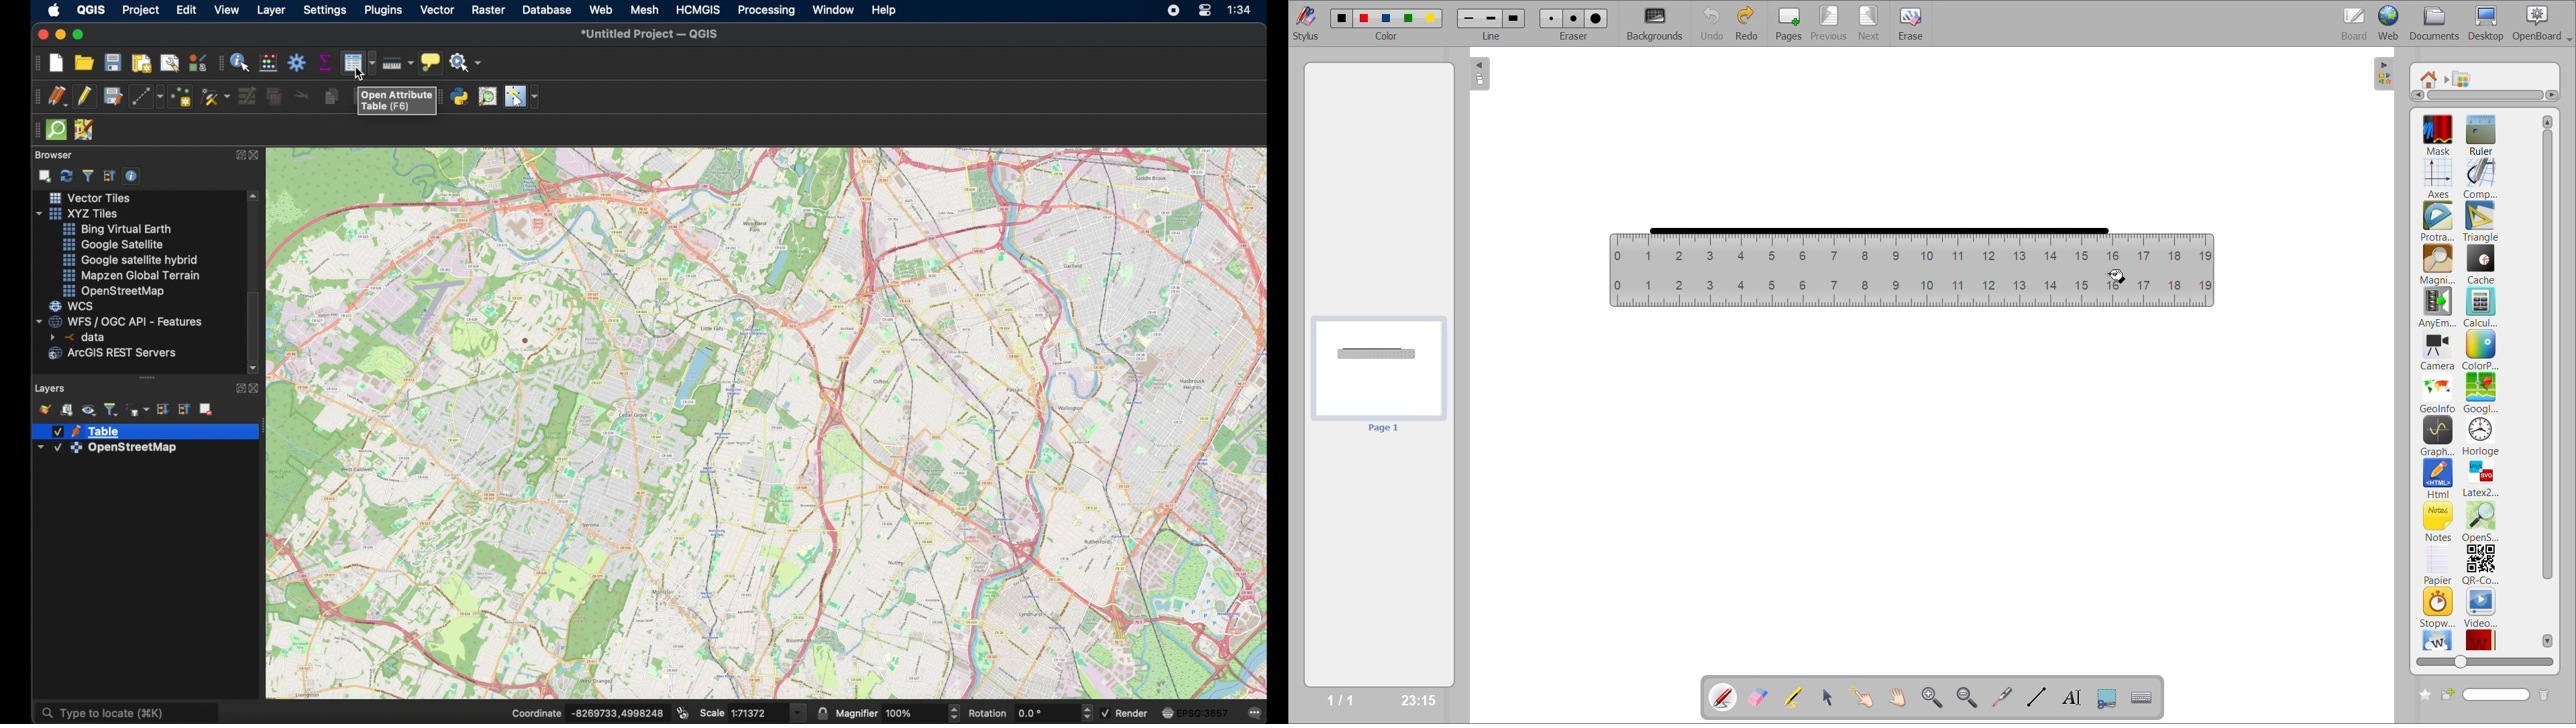 This screenshot has width=2576, height=728. Describe the element at coordinates (77, 213) in the screenshot. I see `xyz tiles` at that location.